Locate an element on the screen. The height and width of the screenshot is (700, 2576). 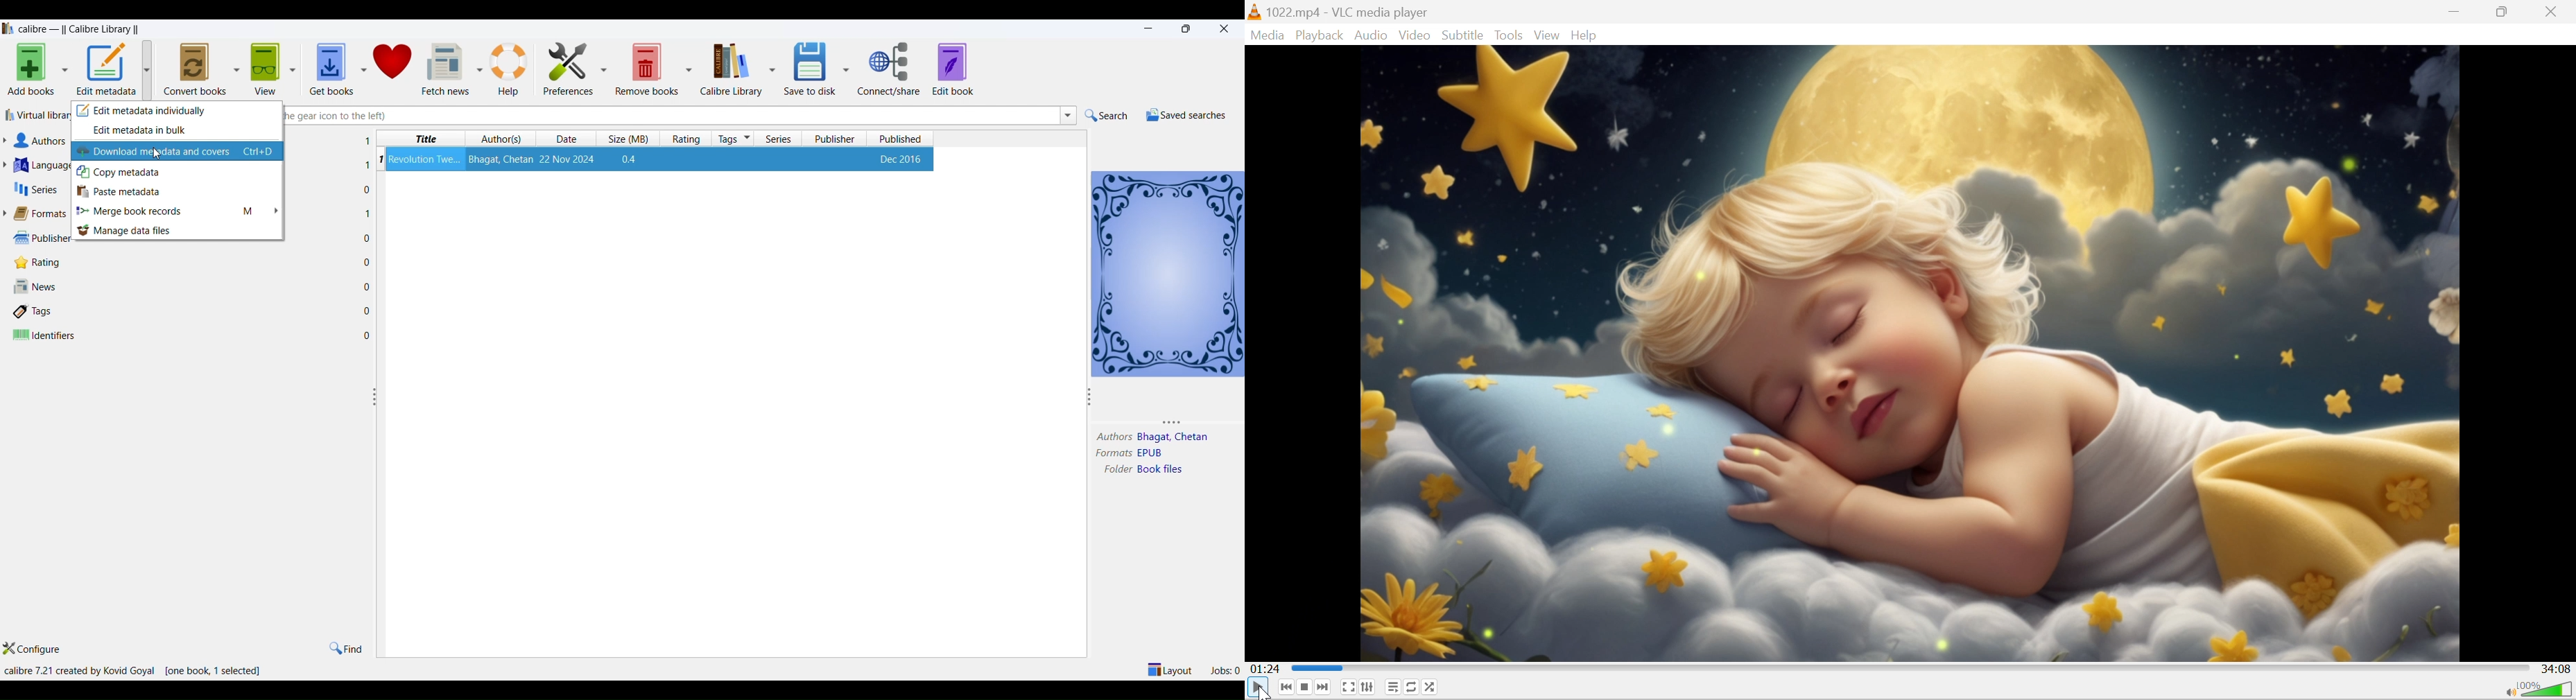
format lists dropdown button is located at coordinates (8, 213).